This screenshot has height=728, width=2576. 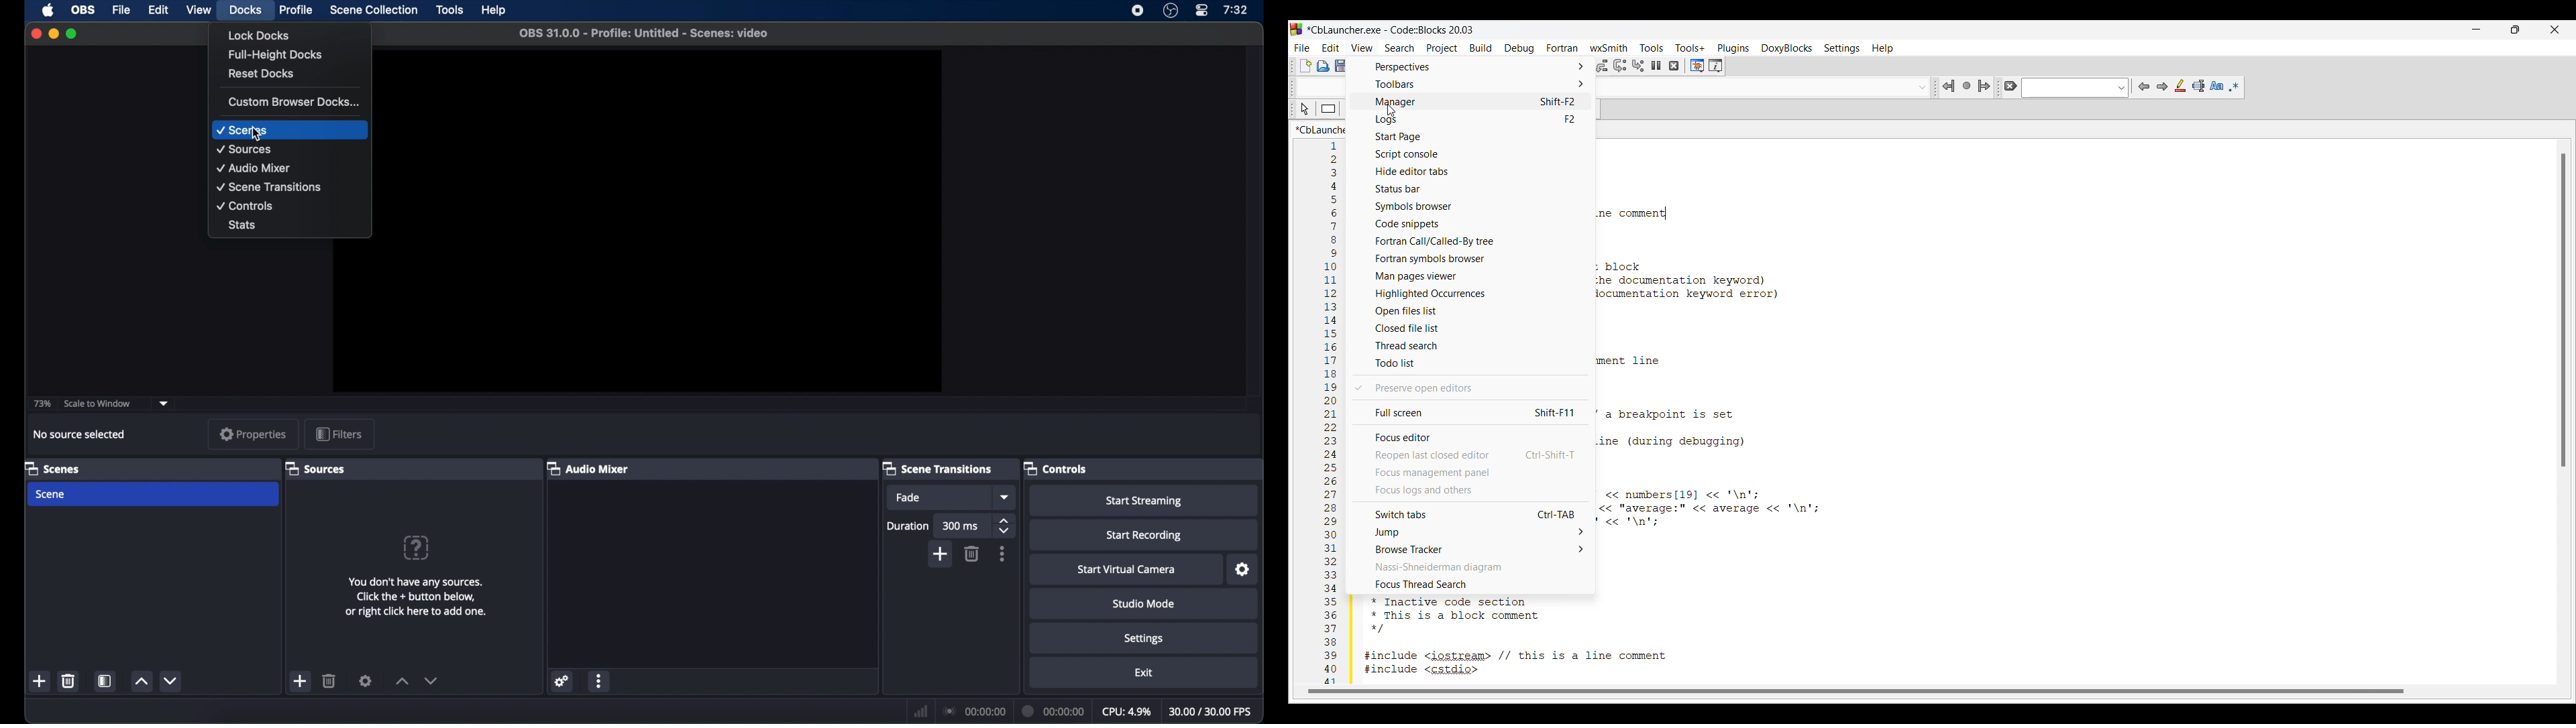 What do you see at coordinates (1144, 672) in the screenshot?
I see `exit` at bounding box center [1144, 672].